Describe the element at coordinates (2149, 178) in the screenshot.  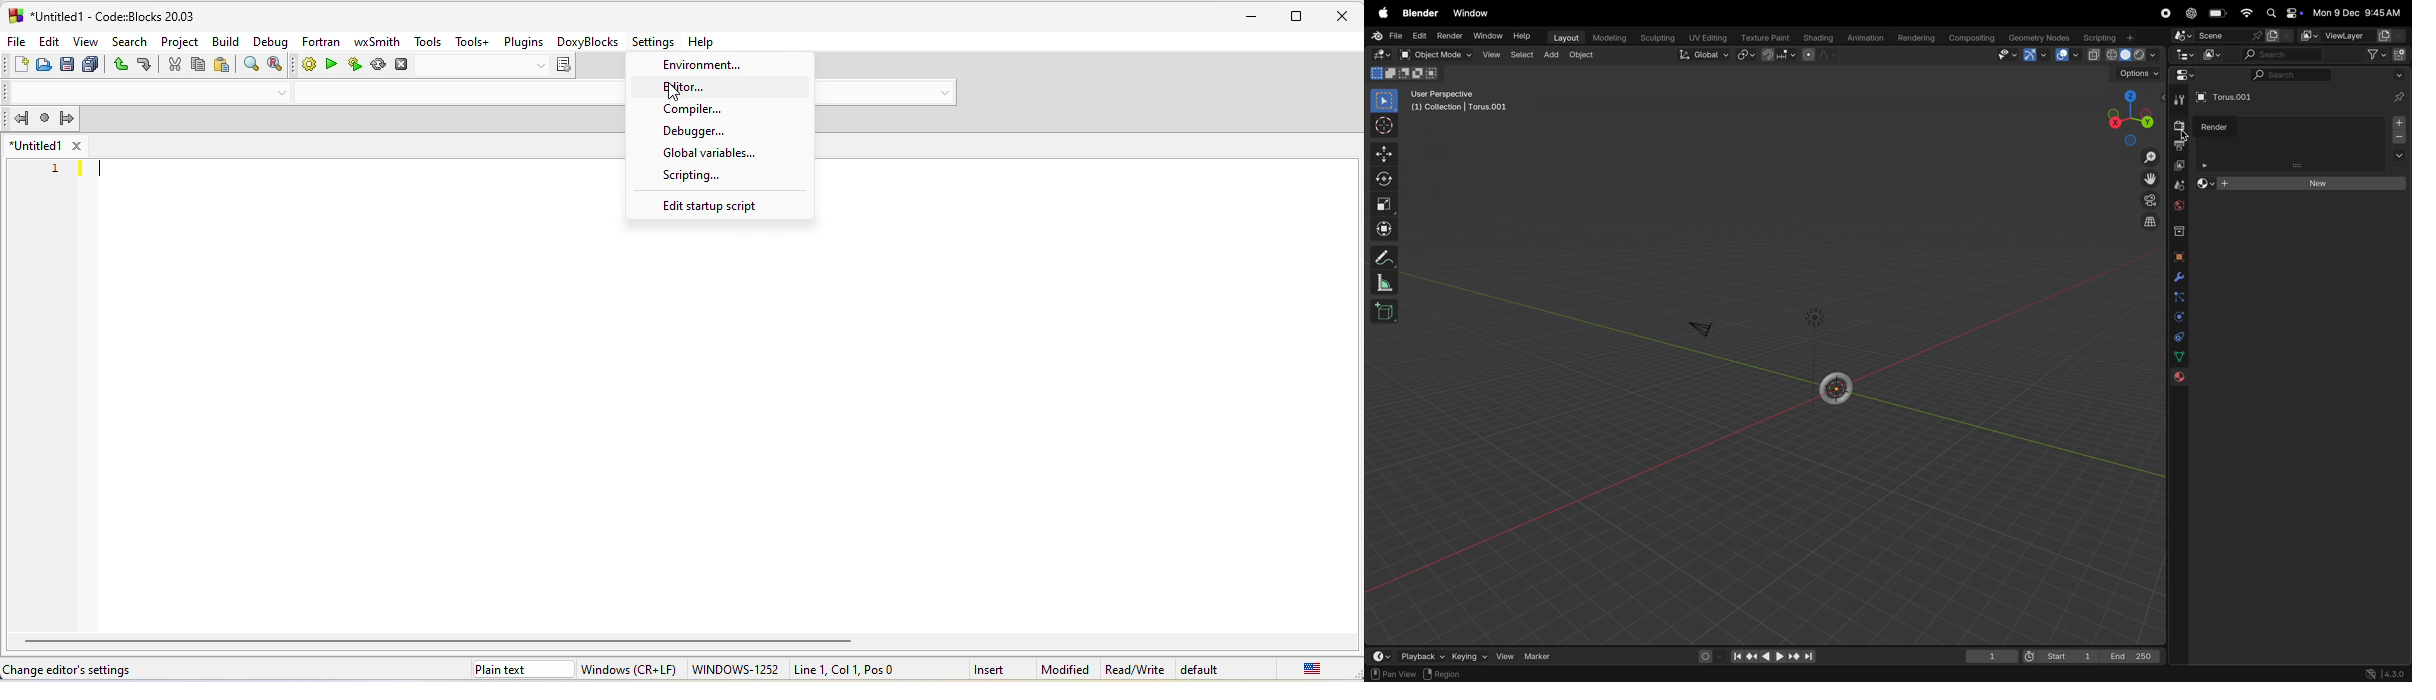
I see `Toggle view` at that location.